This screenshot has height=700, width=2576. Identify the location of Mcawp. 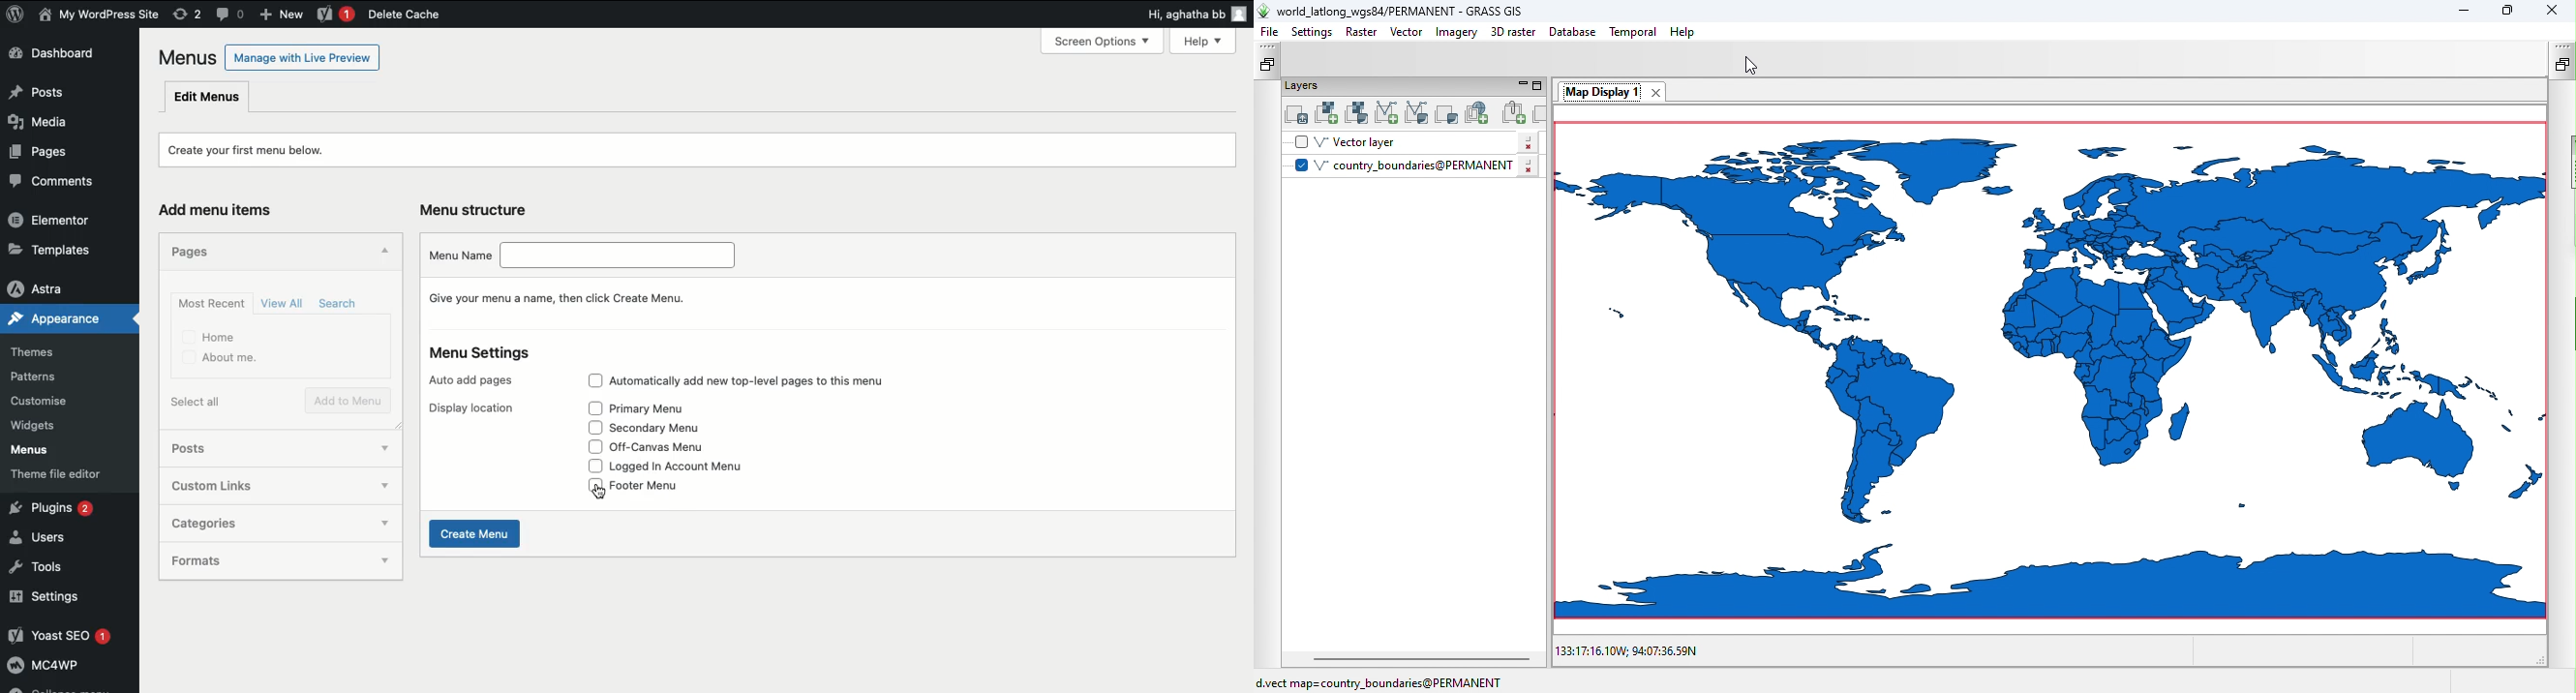
(70, 669).